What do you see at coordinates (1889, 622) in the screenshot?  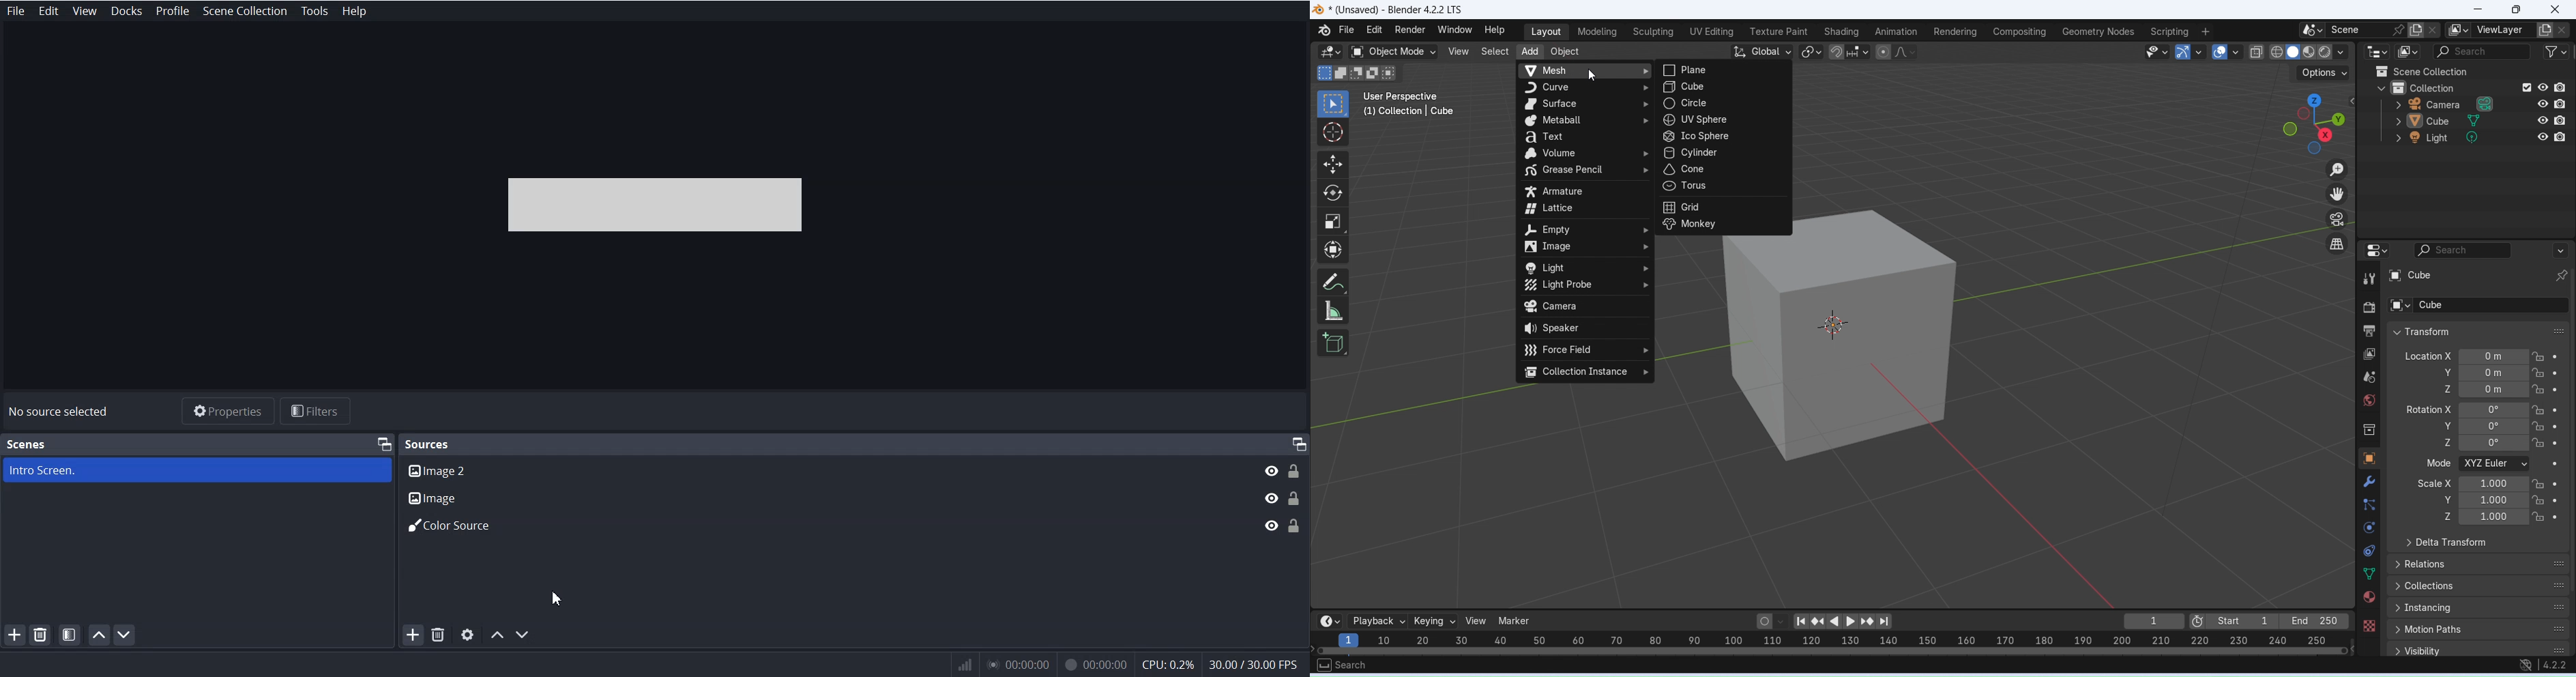 I see `Jump to endpoint` at bounding box center [1889, 622].